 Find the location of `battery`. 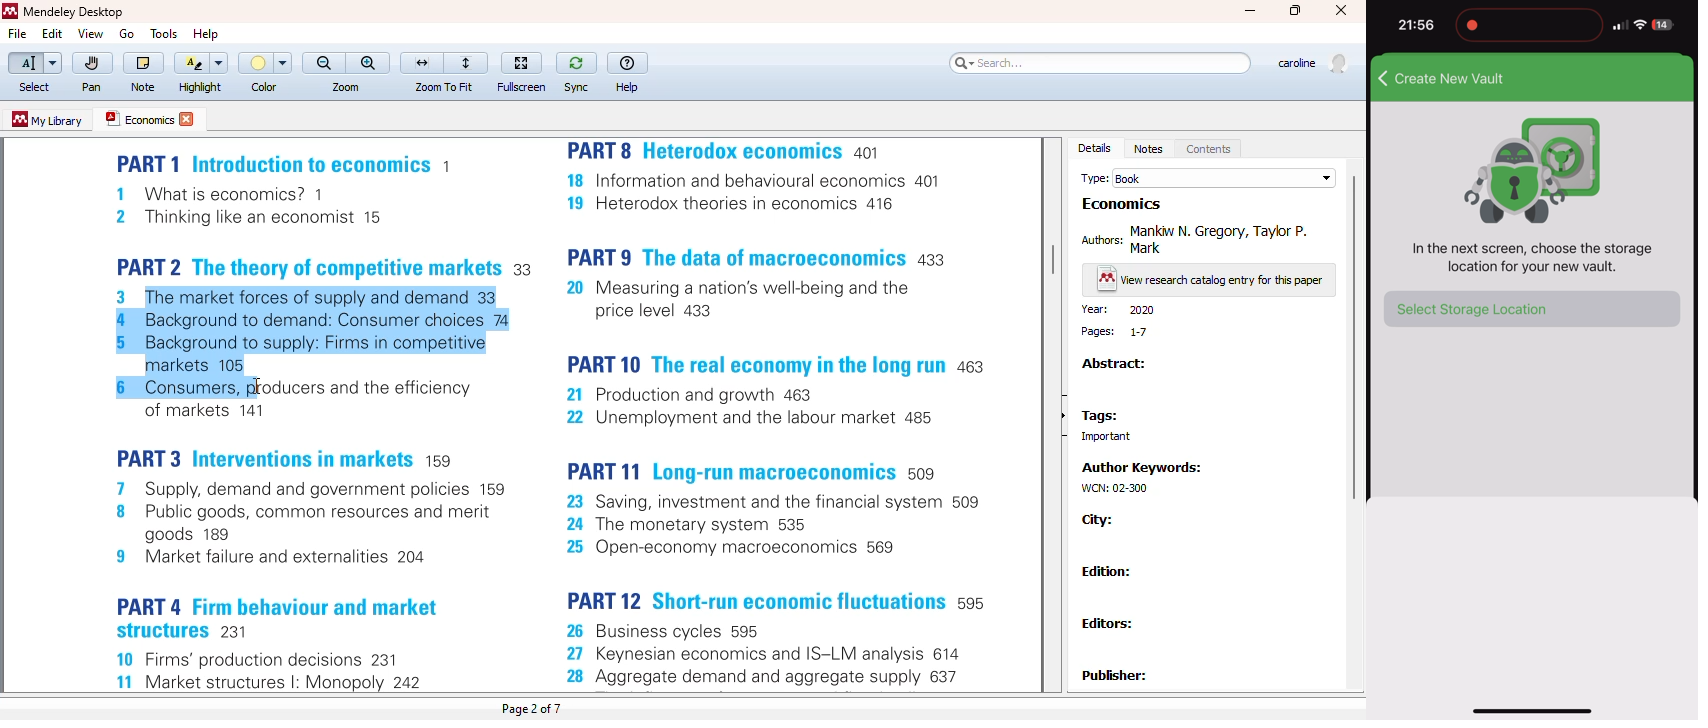

battery is located at coordinates (1663, 26).